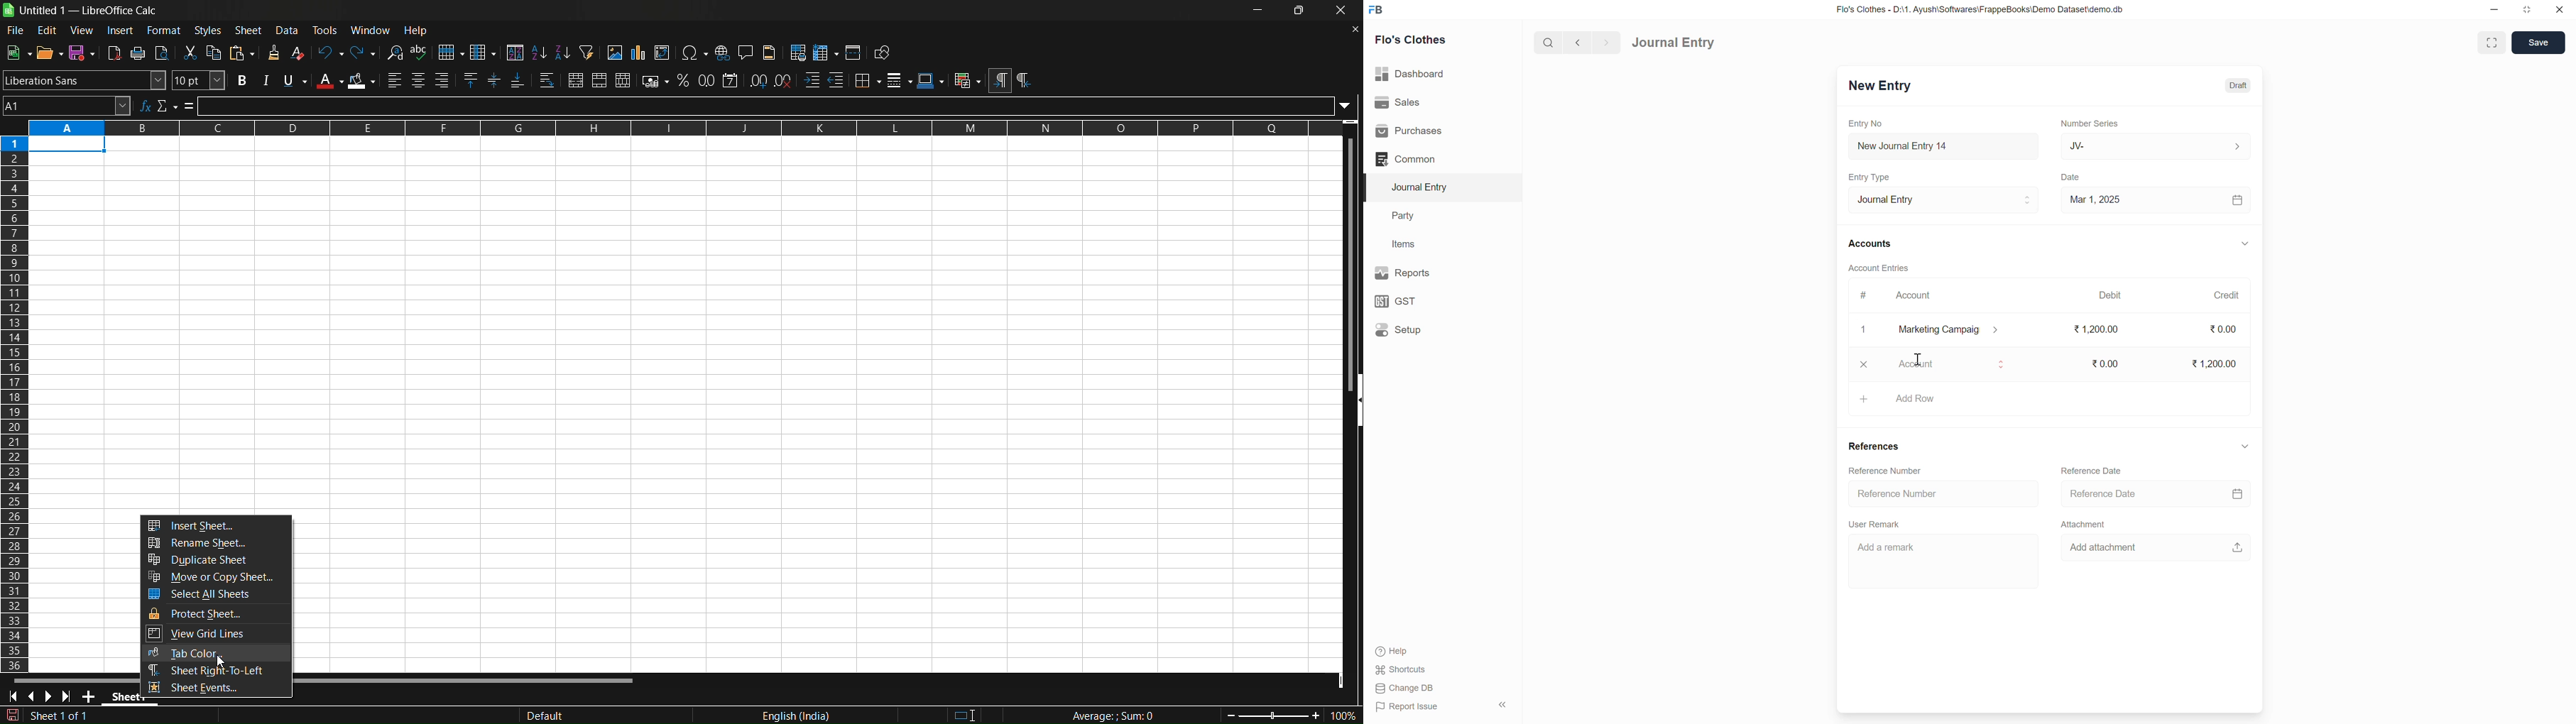 The width and height of the screenshot is (2576, 728). I want to click on sheet right to left, so click(215, 671).